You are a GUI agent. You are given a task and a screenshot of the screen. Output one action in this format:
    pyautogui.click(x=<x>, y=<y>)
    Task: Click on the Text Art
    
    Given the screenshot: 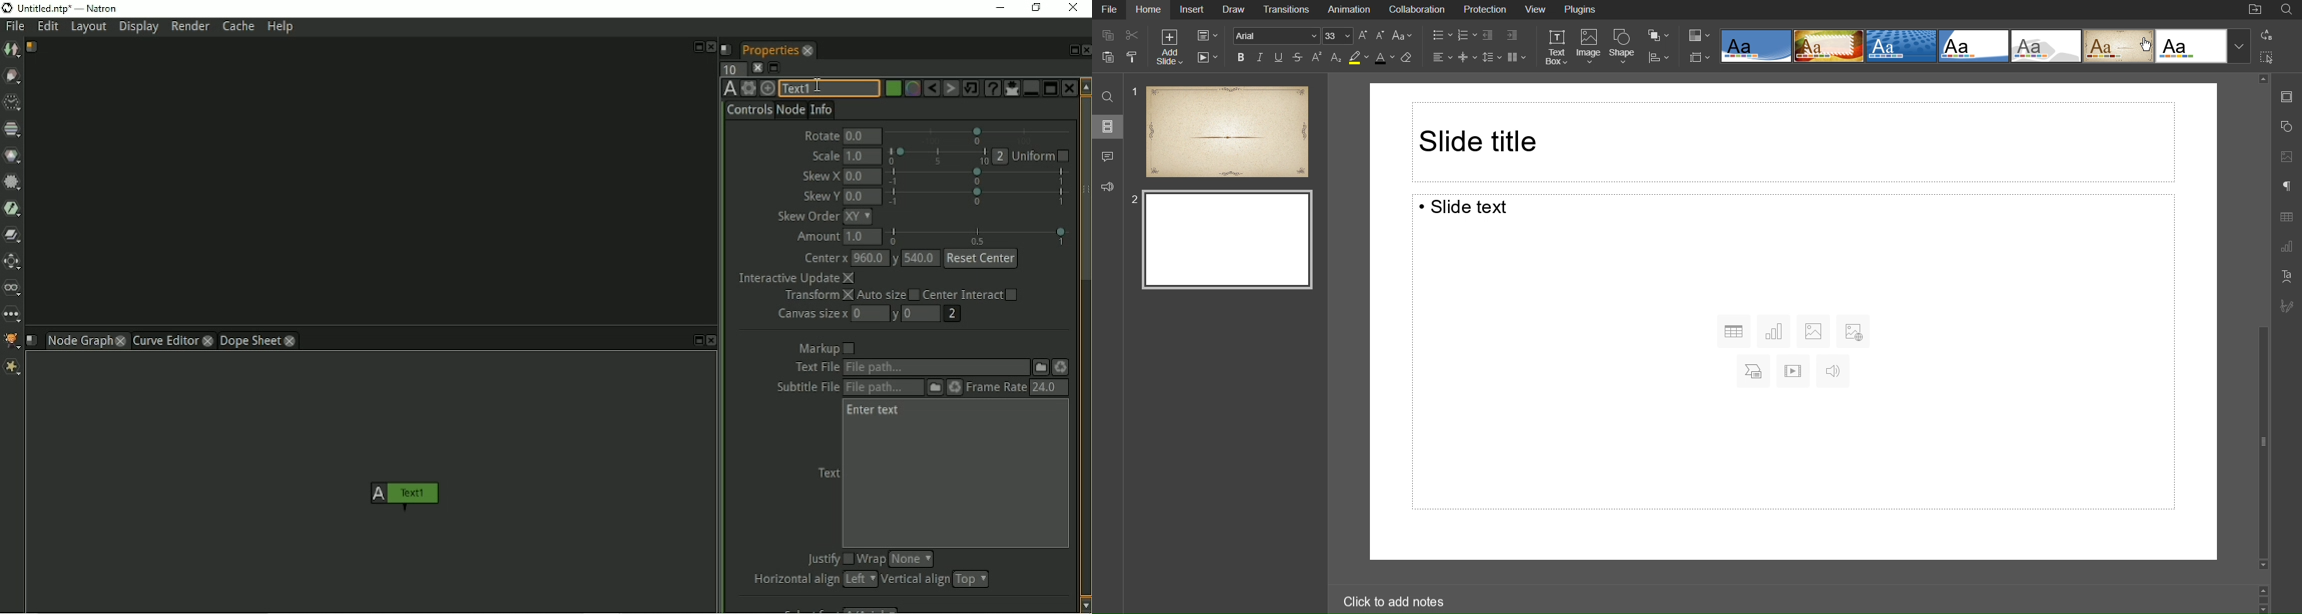 What is the action you would take?
    pyautogui.click(x=2286, y=276)
    